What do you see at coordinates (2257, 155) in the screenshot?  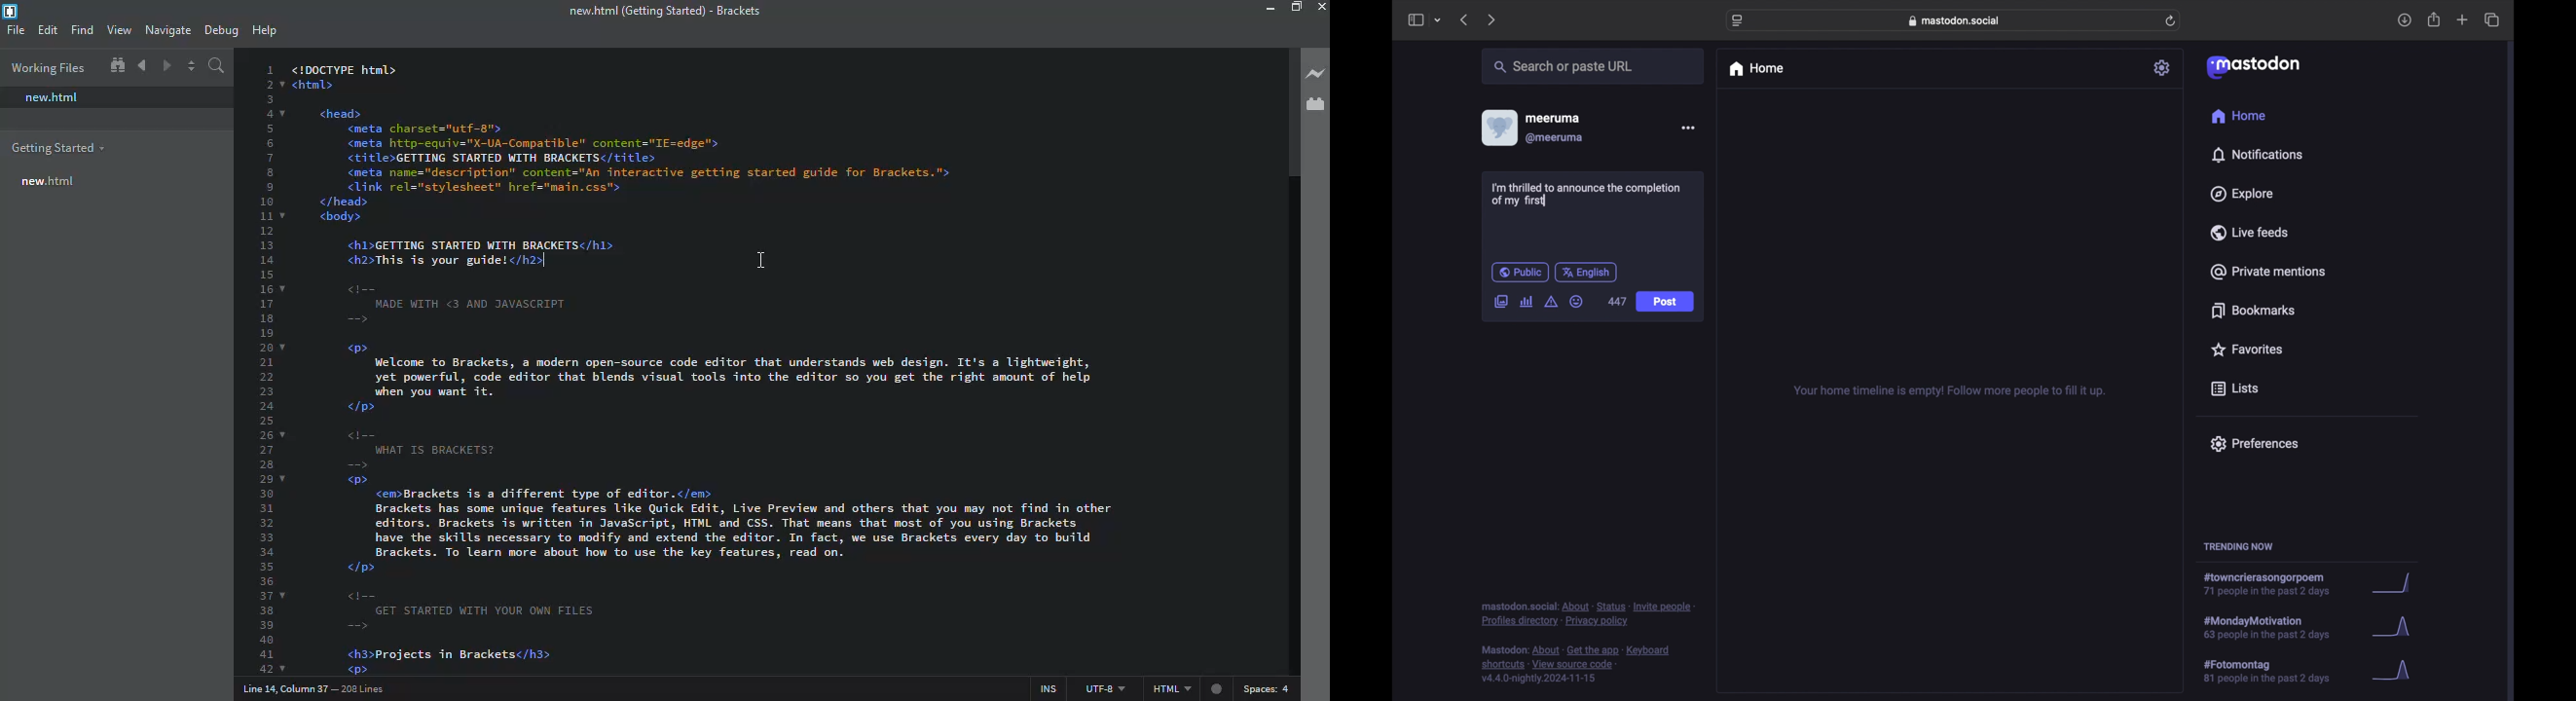 I see `notifications` at bounding box center [2257, 155].